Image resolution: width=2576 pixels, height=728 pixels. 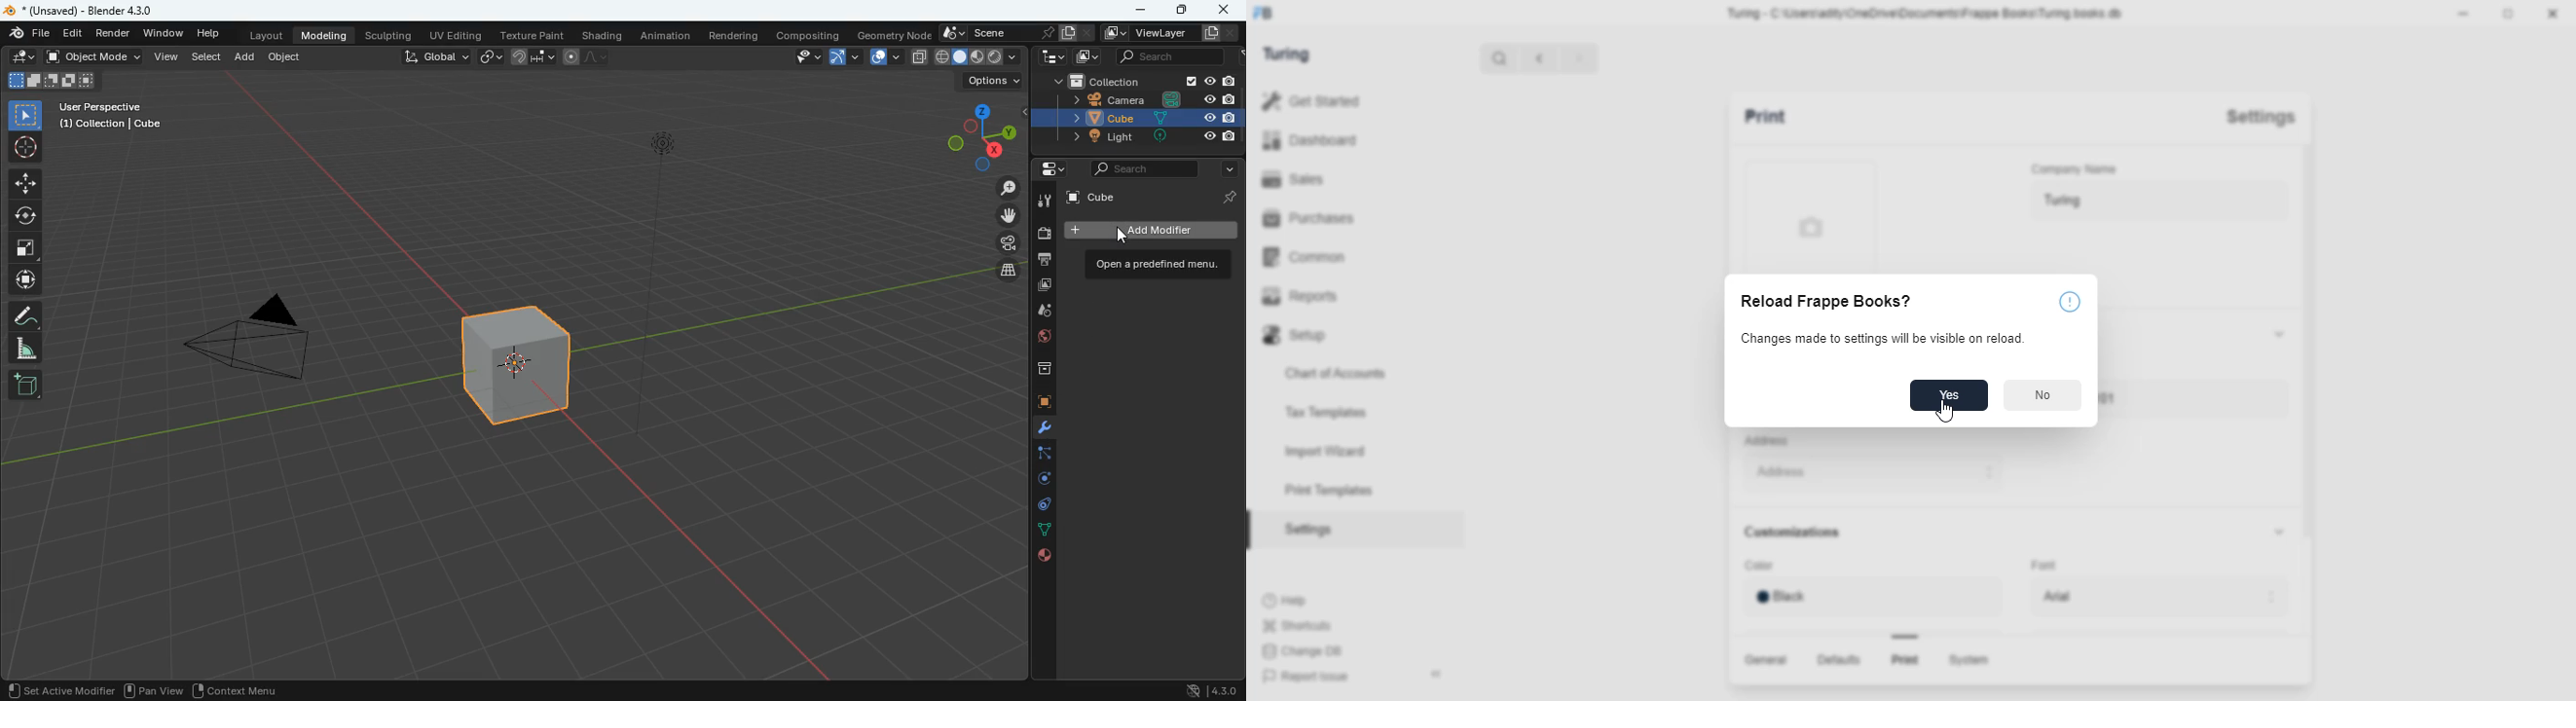 I want to click on Print, so click(x=1904, y=660).